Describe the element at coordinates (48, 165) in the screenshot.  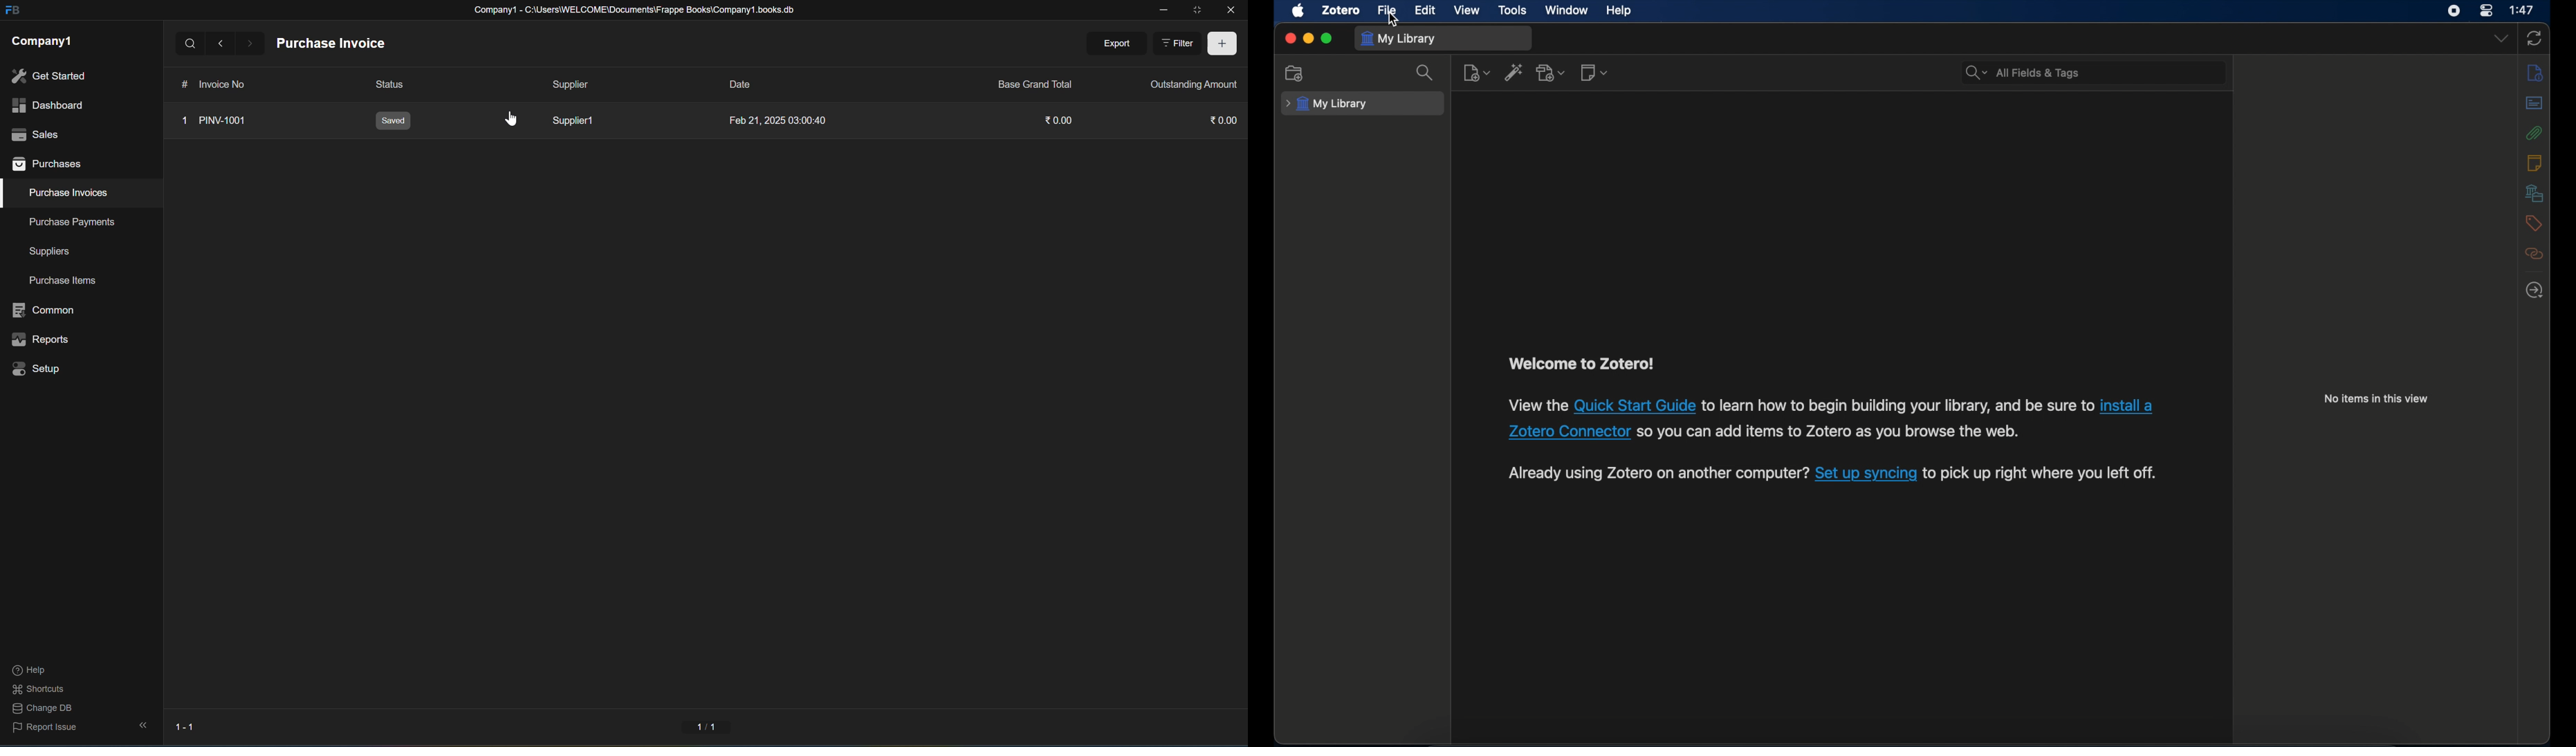
I see `purchases` at that location.